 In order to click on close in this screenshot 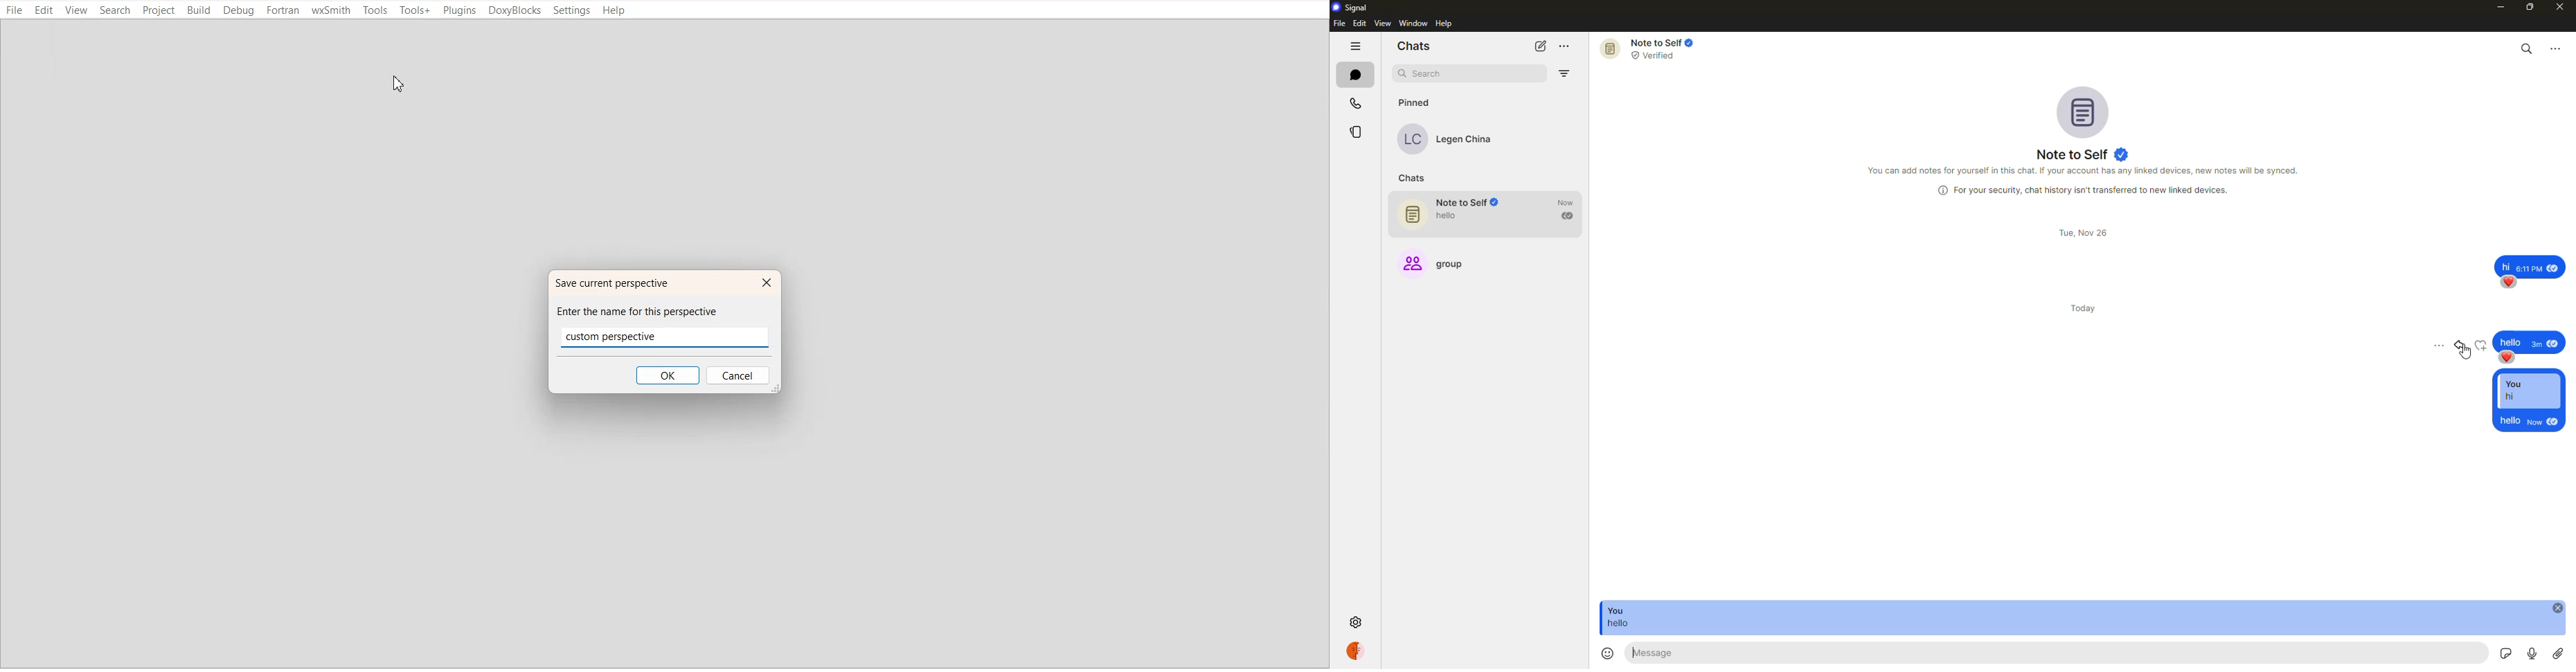, I will do `click(2559, 607)`.